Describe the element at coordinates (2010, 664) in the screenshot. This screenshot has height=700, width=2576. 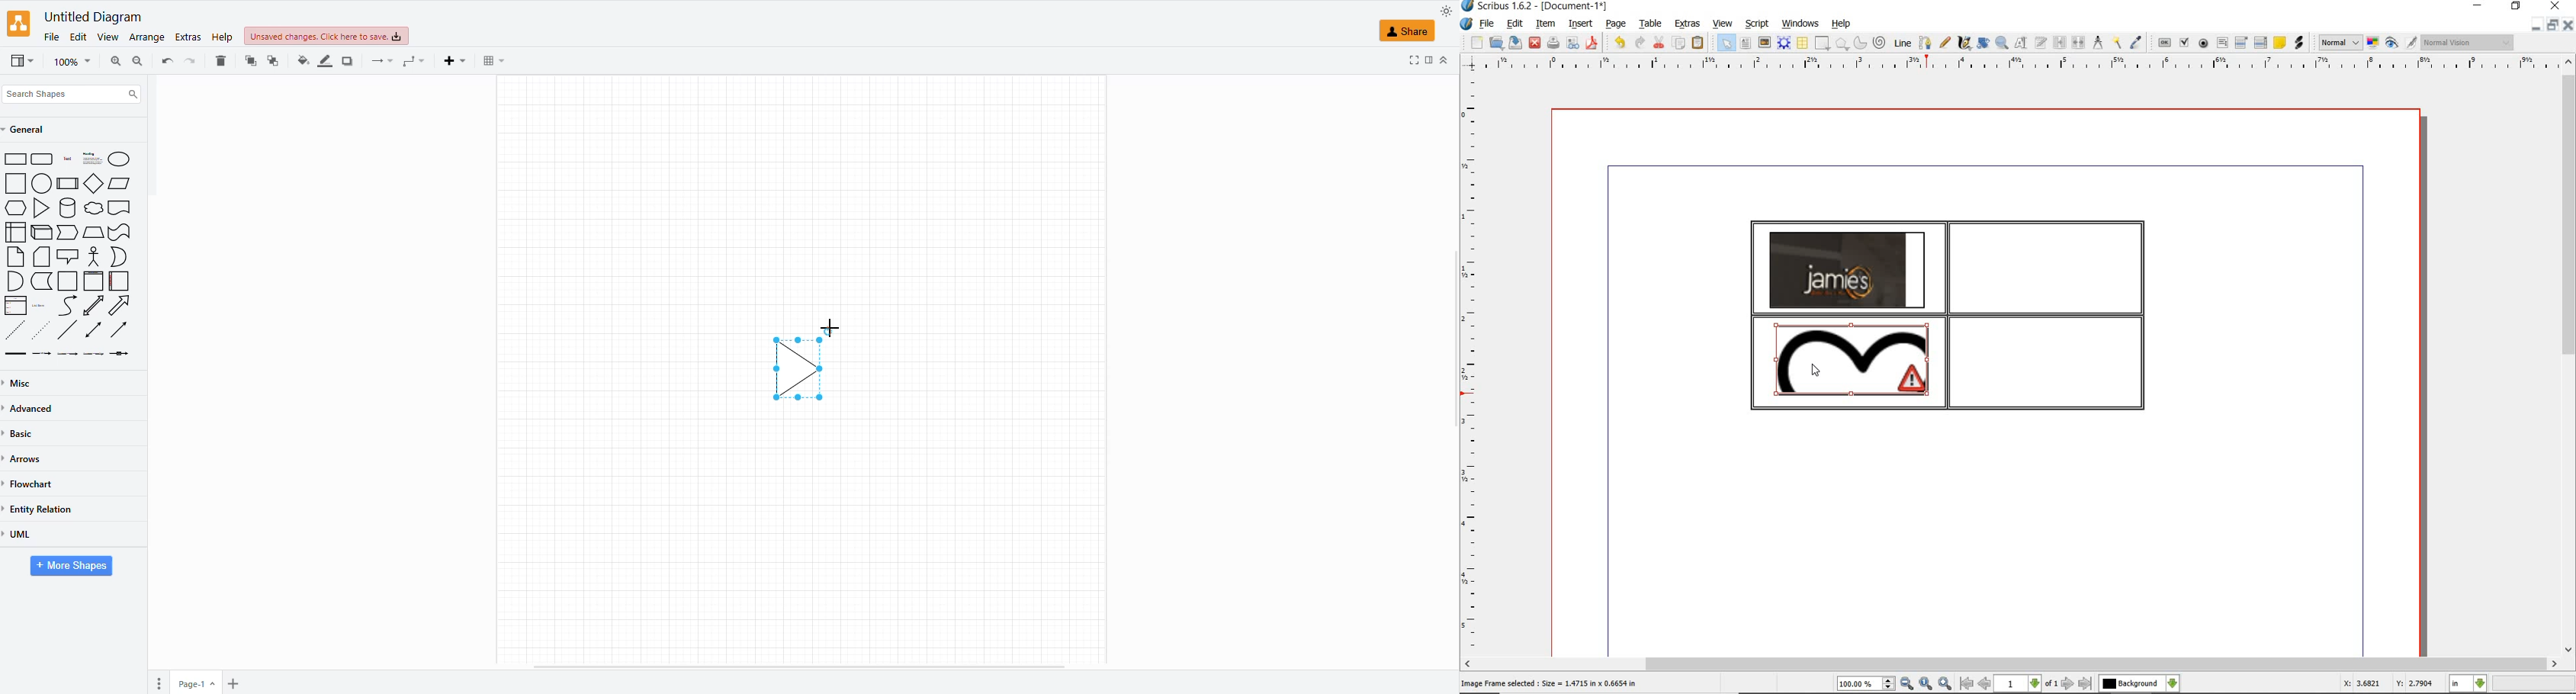
I see `scrollbar` at that location.